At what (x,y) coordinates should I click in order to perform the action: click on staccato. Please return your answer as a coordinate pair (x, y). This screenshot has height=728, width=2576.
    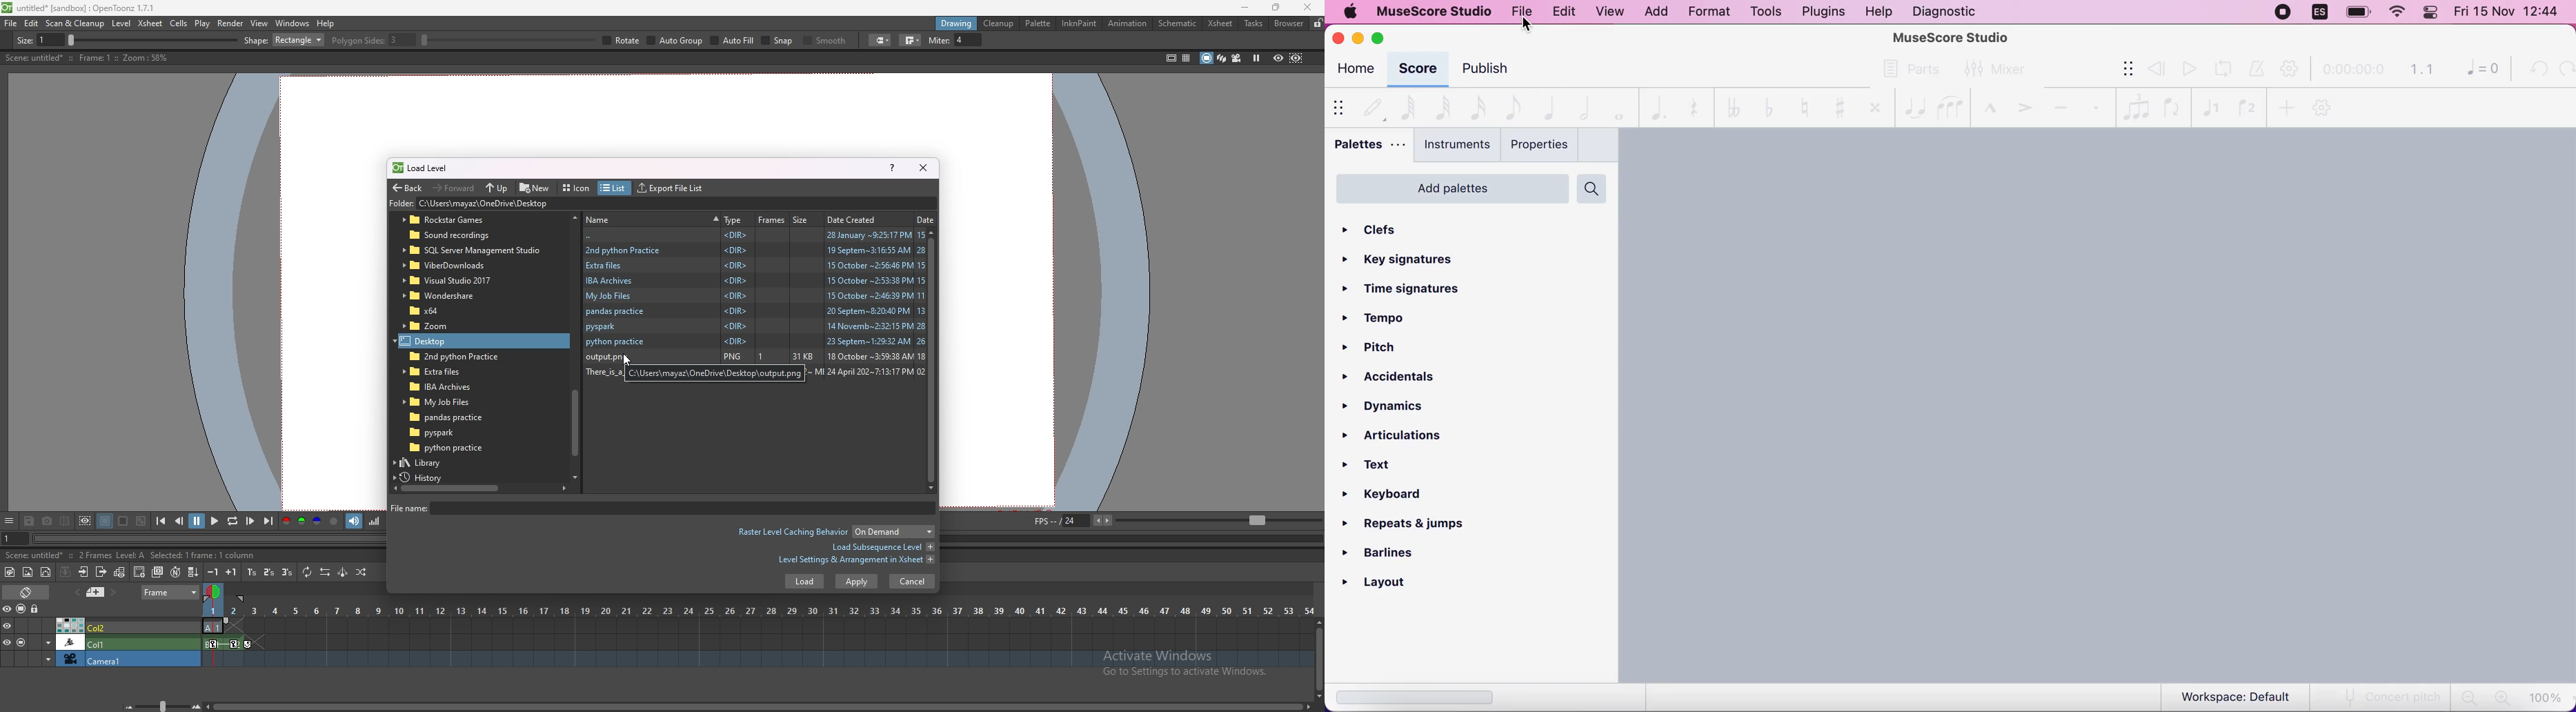
    Looking at the image, I should click on (2098, 107).